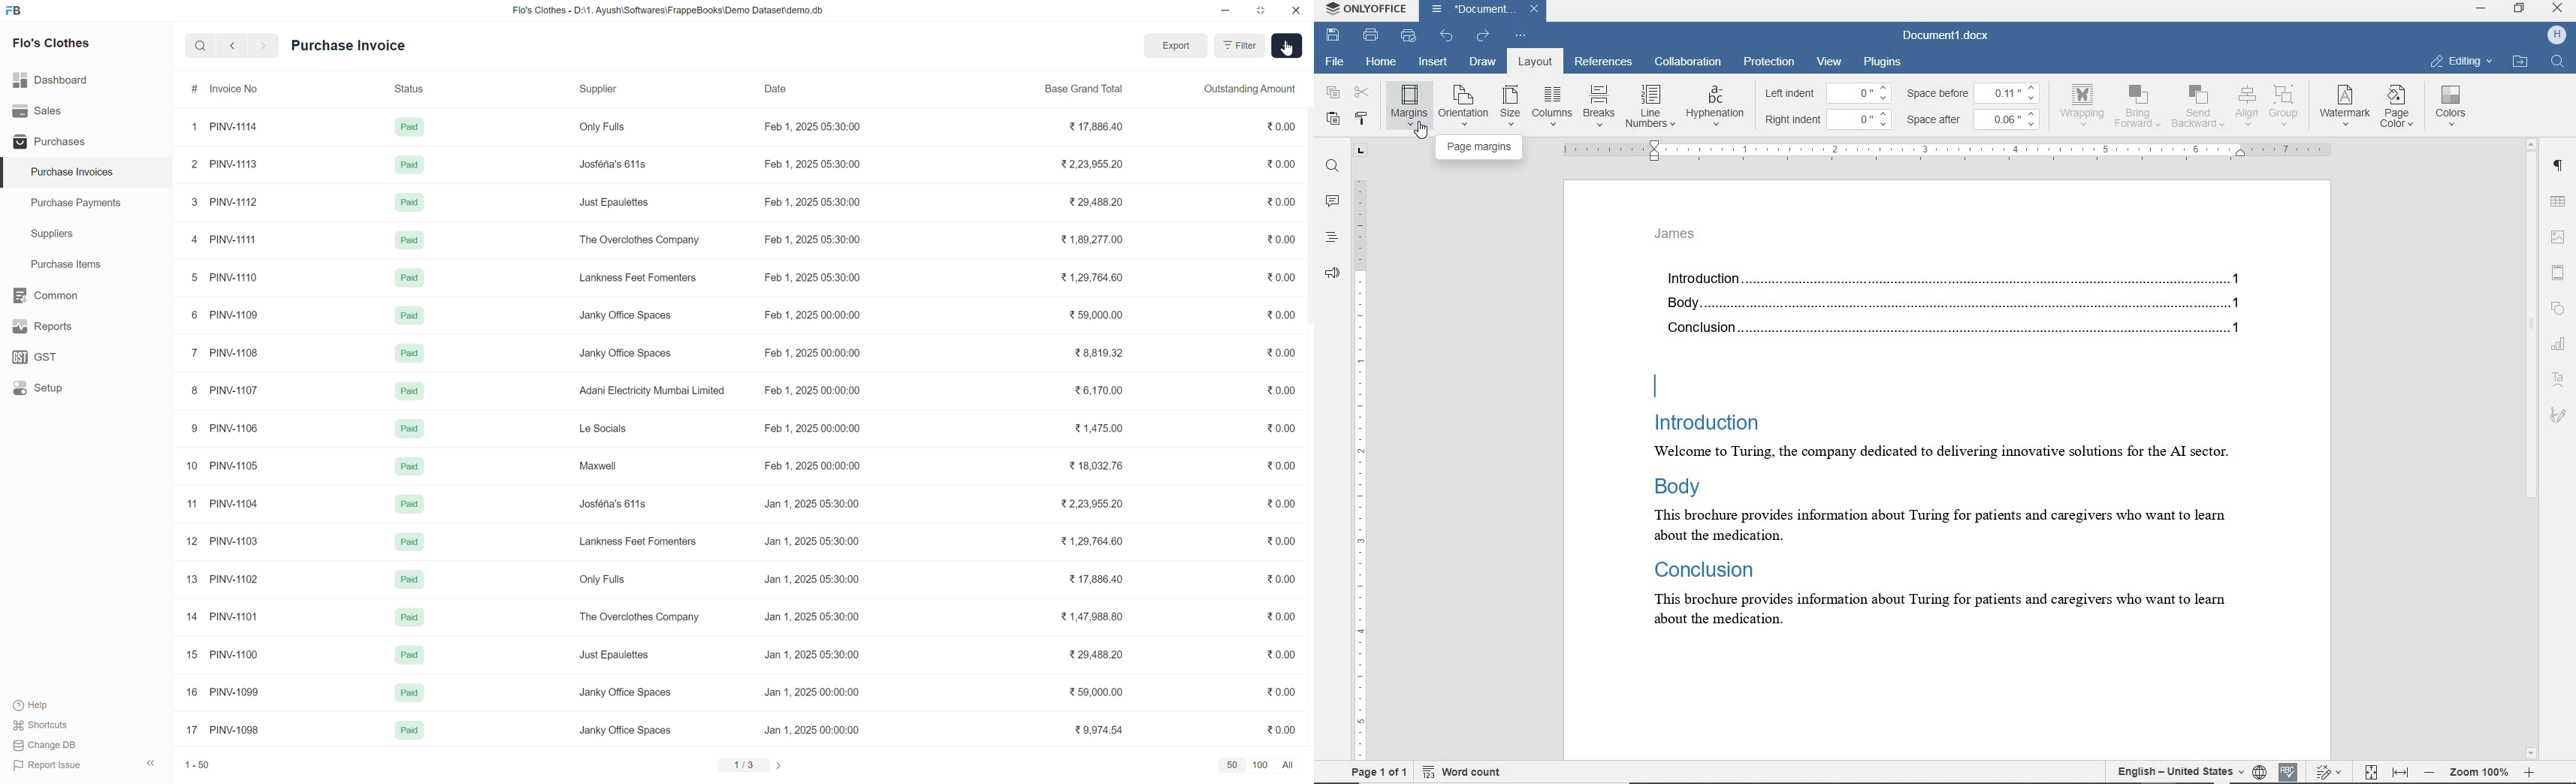 The height and width of the screenshot is (784, 2576). I want to click on 0.00, so click(1280, 352).